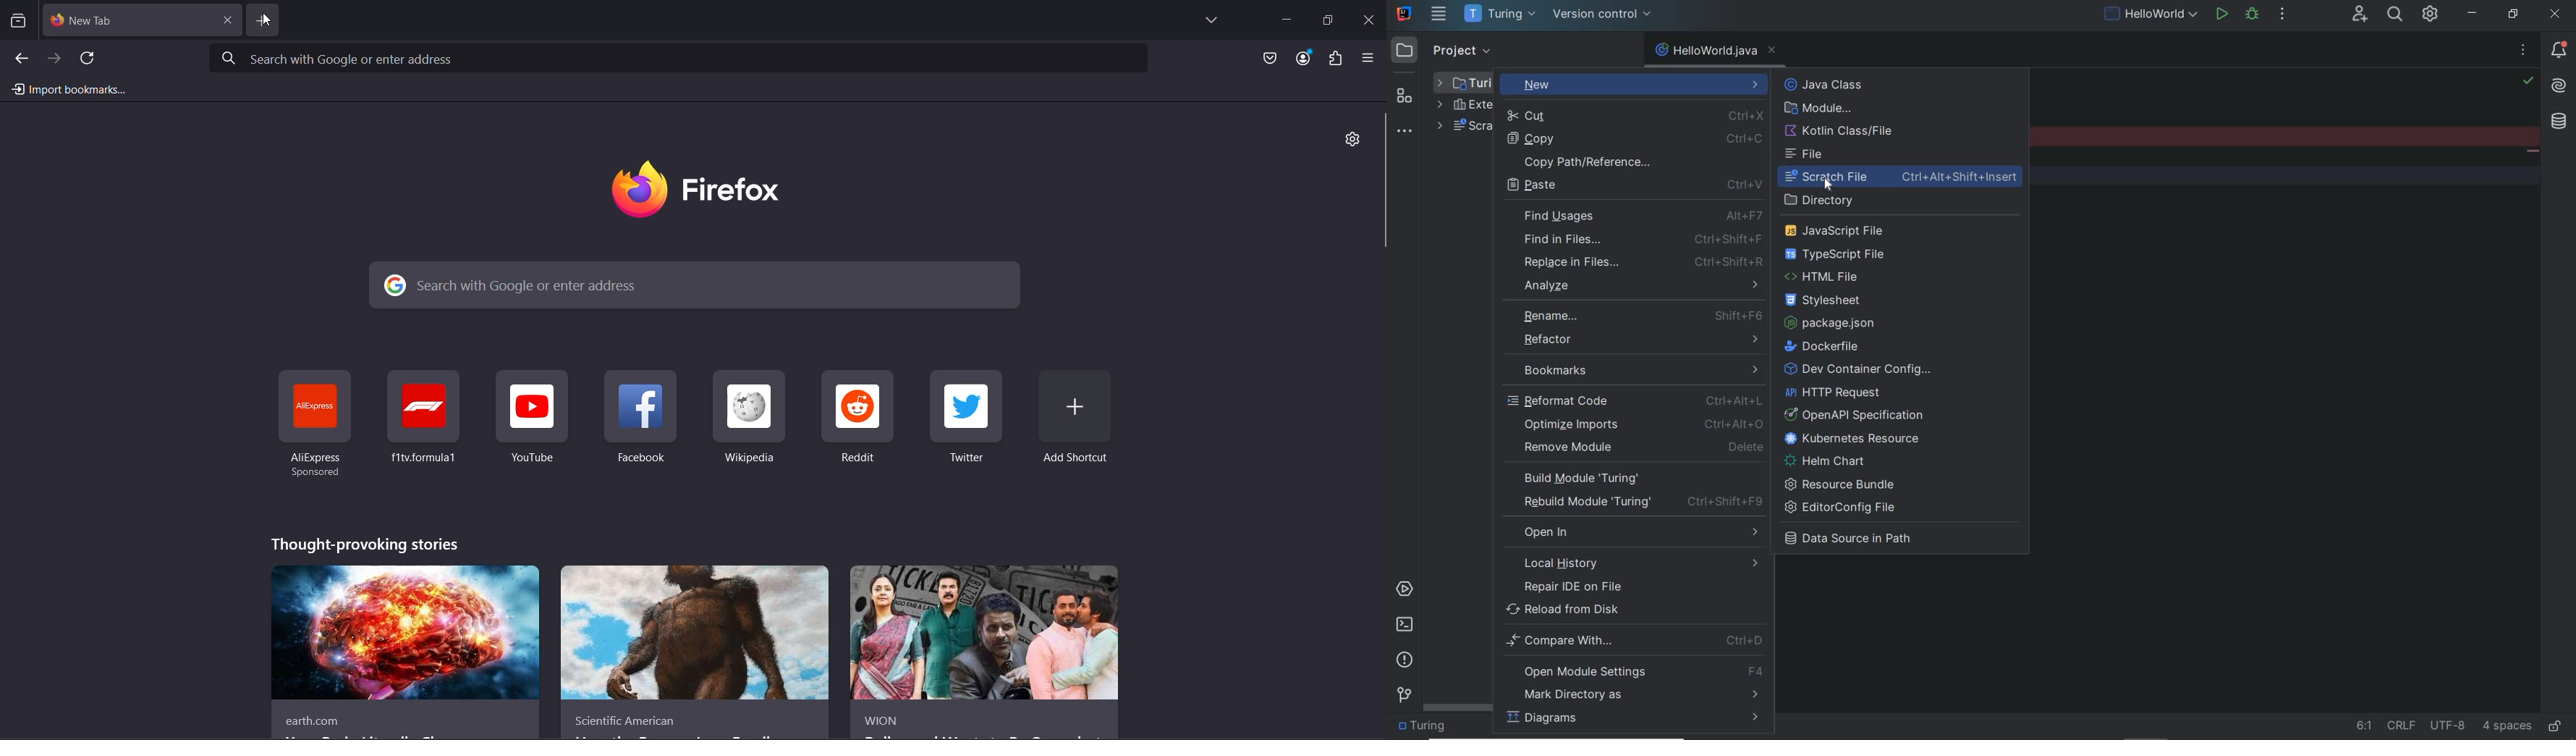 The image size is (2576, 756). Describe the element at coordinates (1337, 59) in the screenshot. I see `extensions` at that location.